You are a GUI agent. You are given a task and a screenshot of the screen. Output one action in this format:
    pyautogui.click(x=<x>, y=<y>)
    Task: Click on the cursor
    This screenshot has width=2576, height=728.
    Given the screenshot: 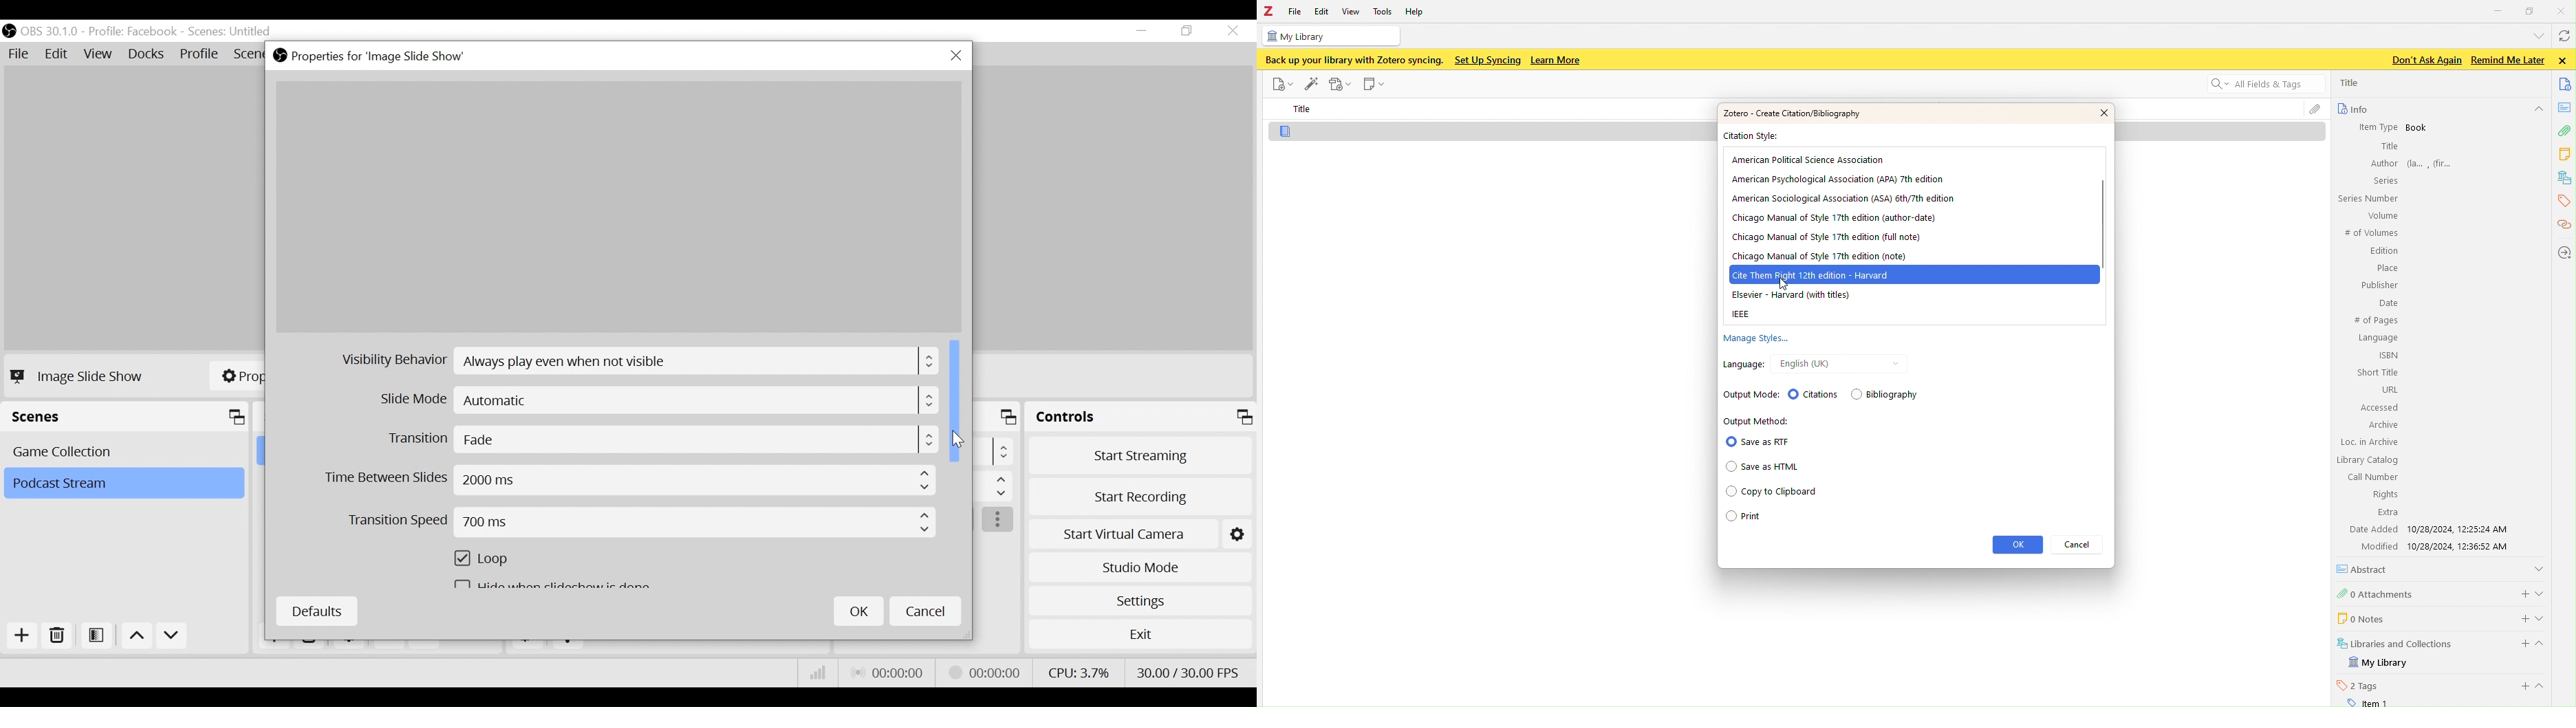 What is the action you would take?
    pyautogui.click(x=1785, y=283)
    